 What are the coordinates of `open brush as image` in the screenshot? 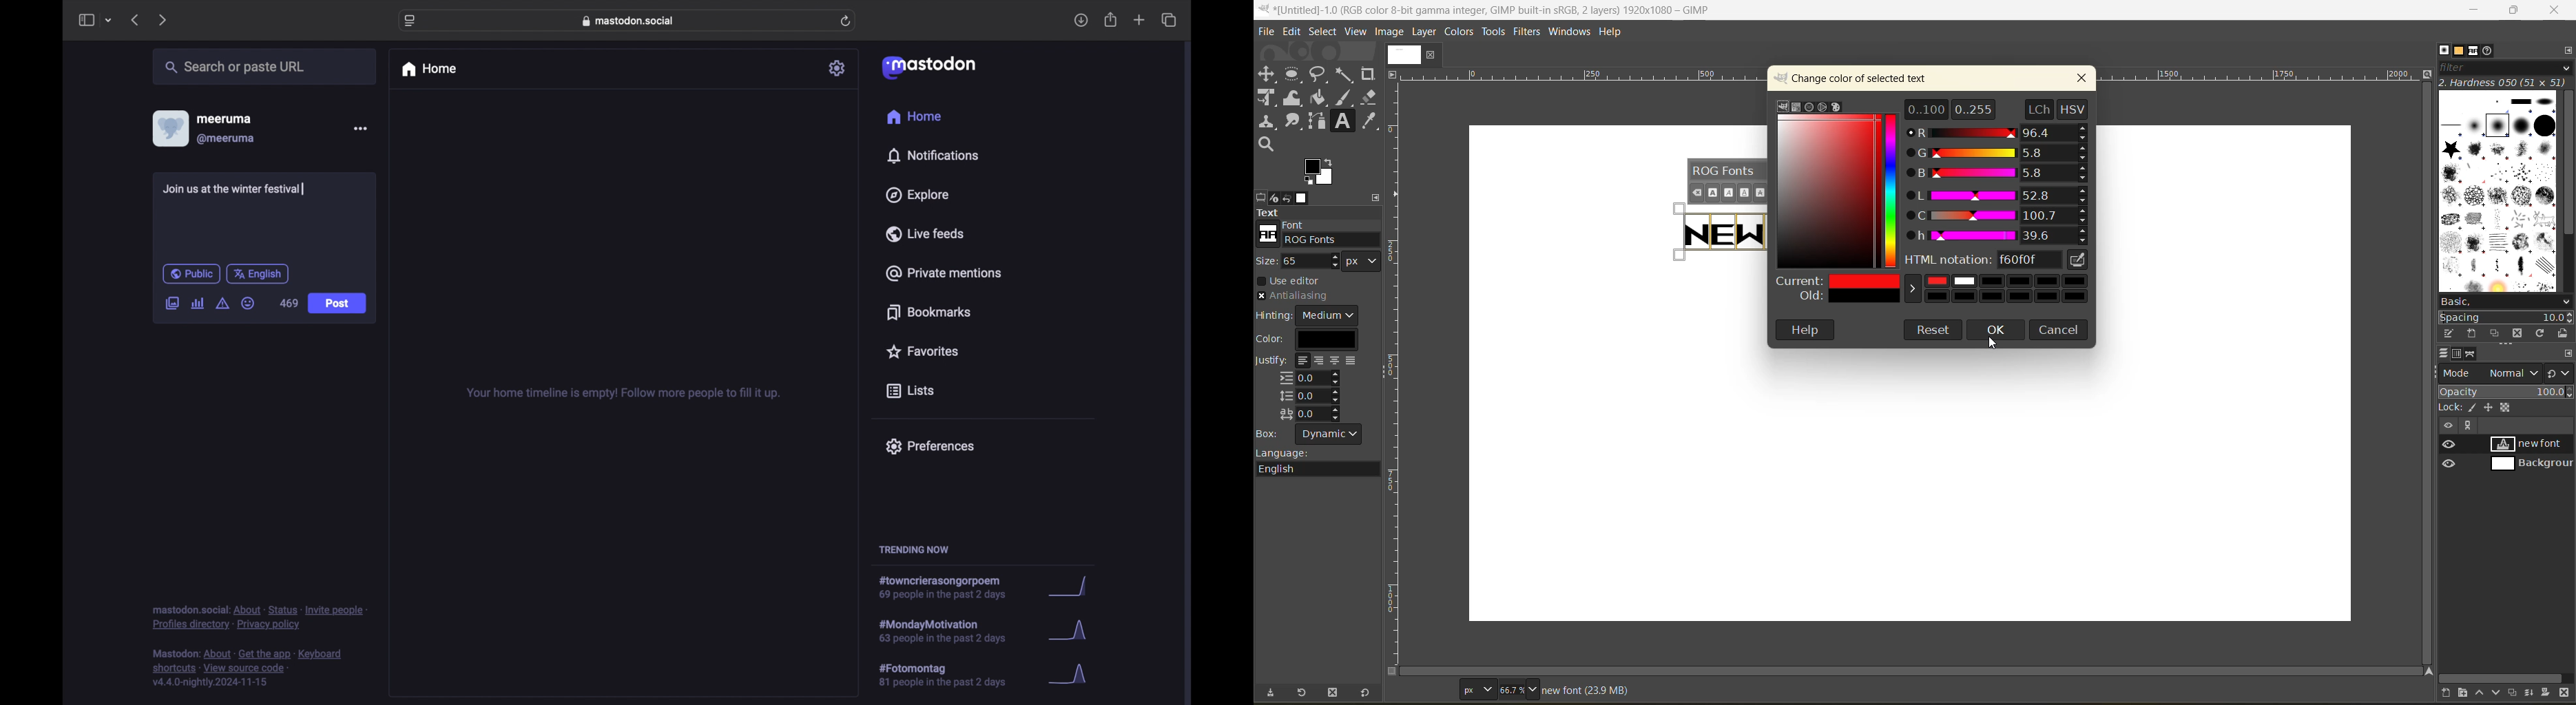 It's located at (2565, 335).